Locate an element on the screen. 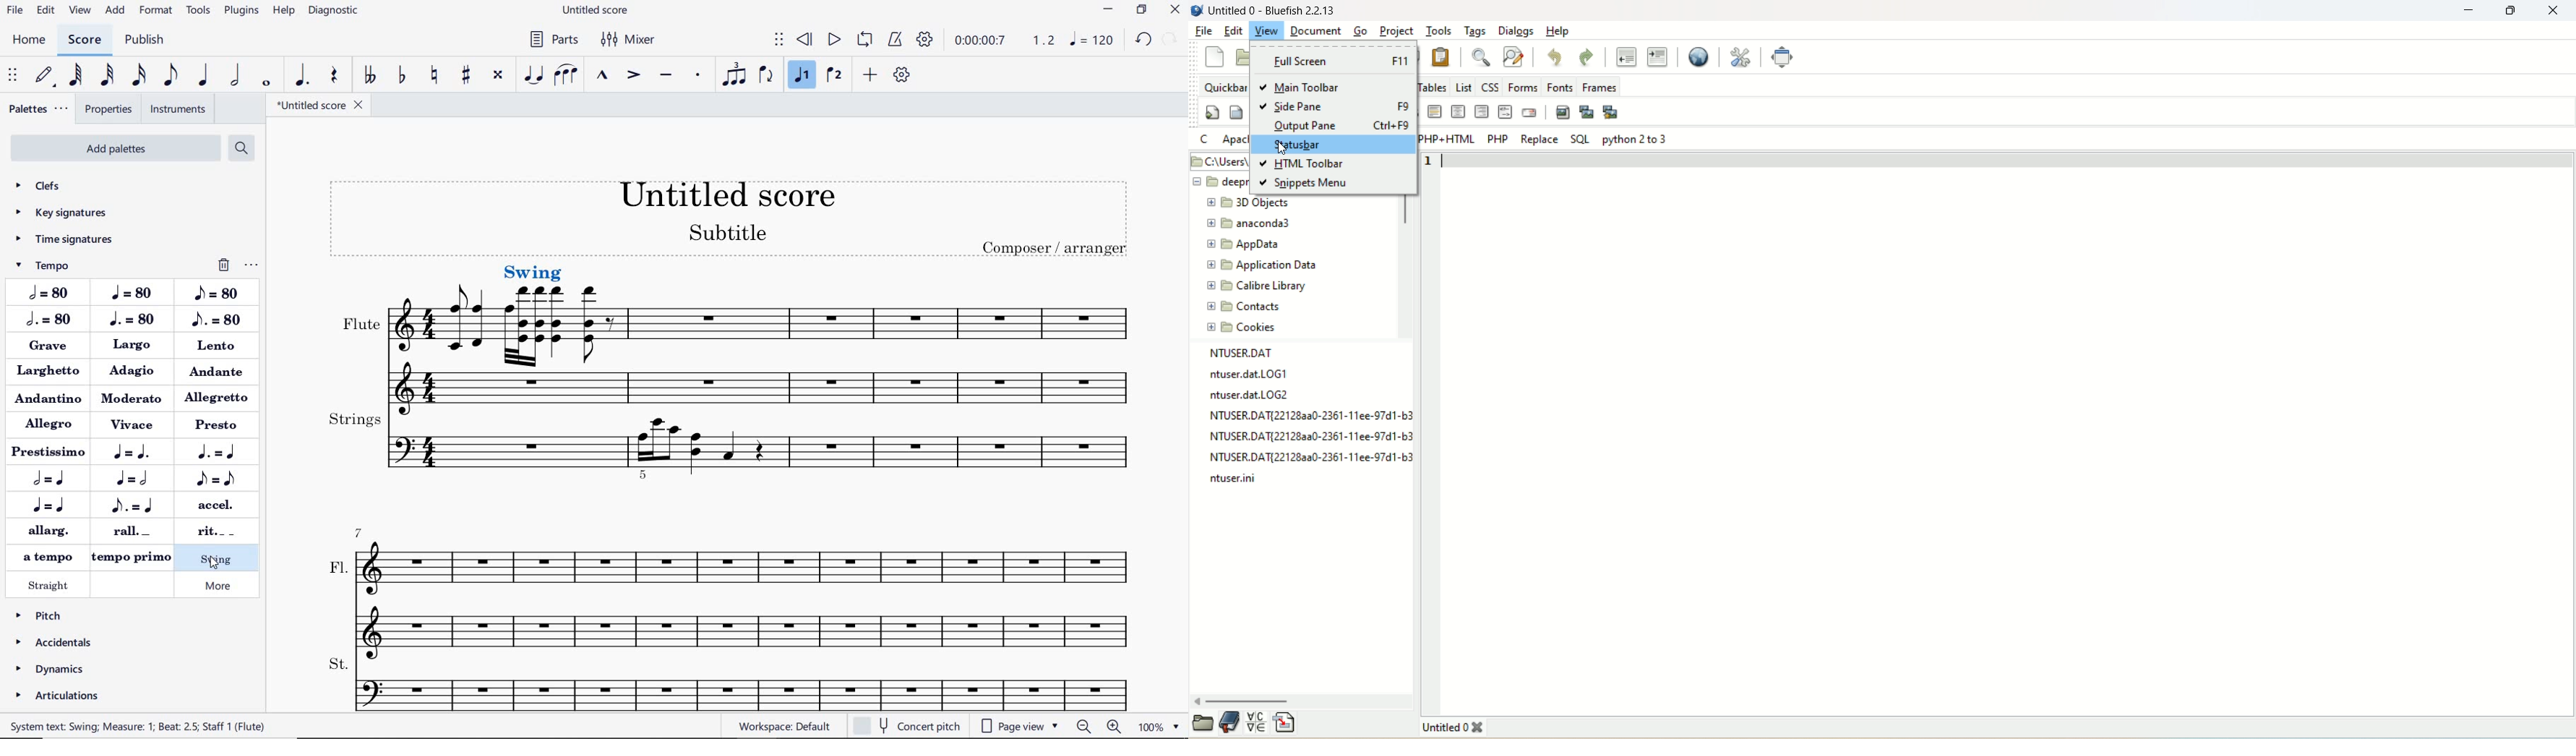 The width and height of the screenshot is (2576, 756). frames is located at coordinates (1601, 87).